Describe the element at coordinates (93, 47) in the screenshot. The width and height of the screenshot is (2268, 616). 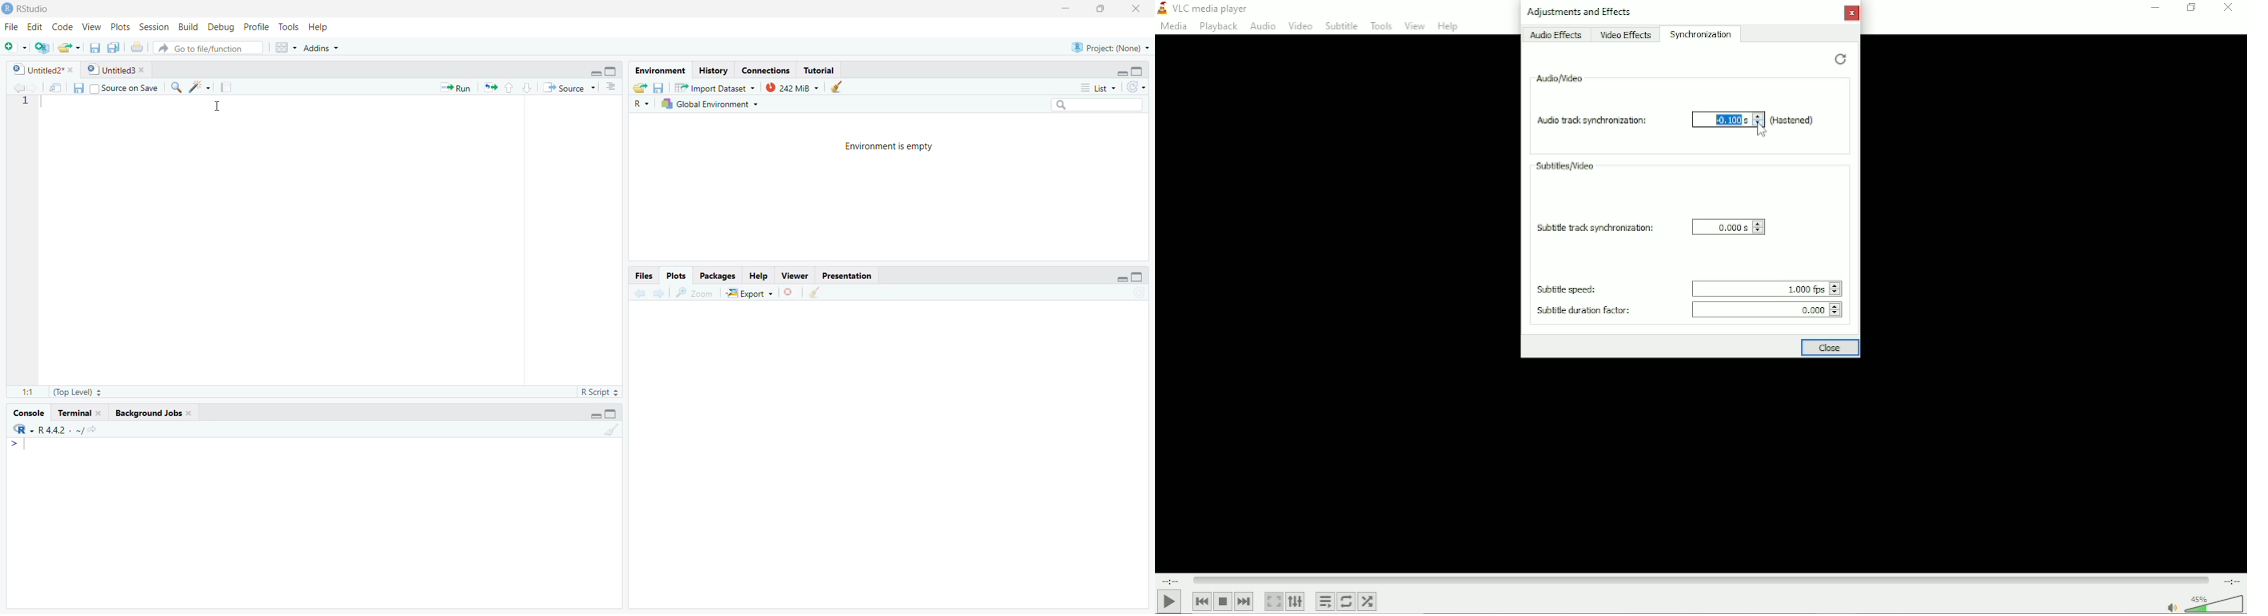
I see `save current document` at that location.